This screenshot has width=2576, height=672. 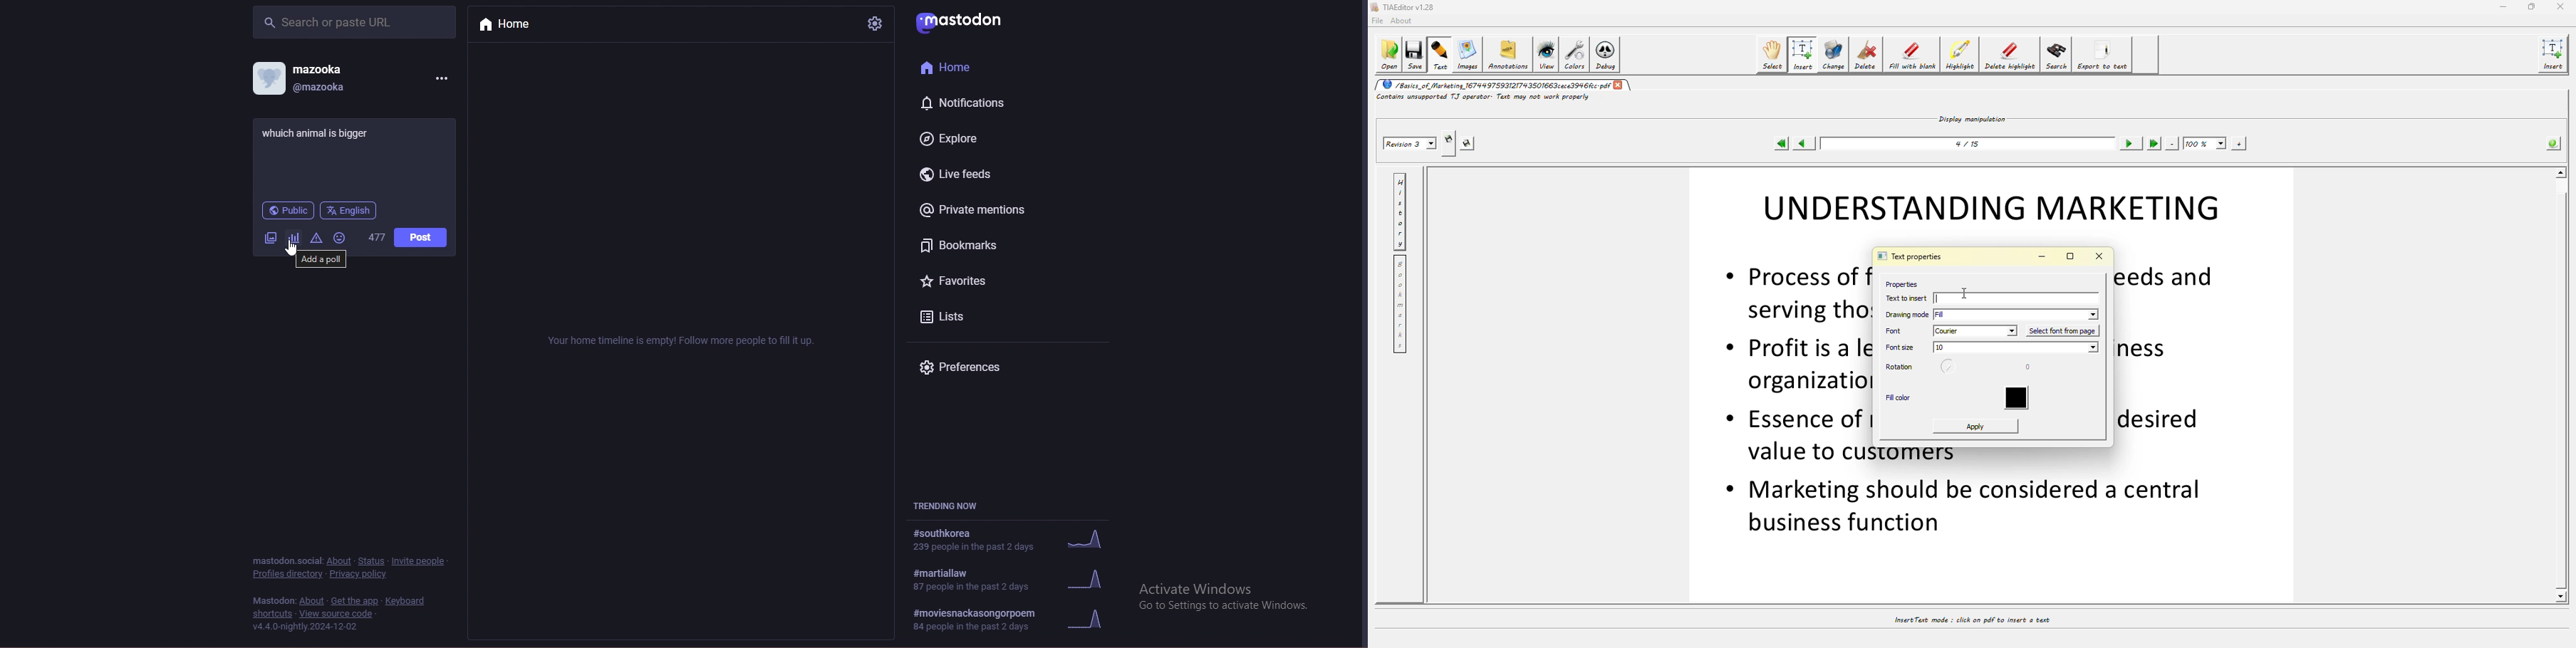 What do you see at coordinates (976, 368) in the screenshot?
I see `preferences` at bounding box center [976, 368].